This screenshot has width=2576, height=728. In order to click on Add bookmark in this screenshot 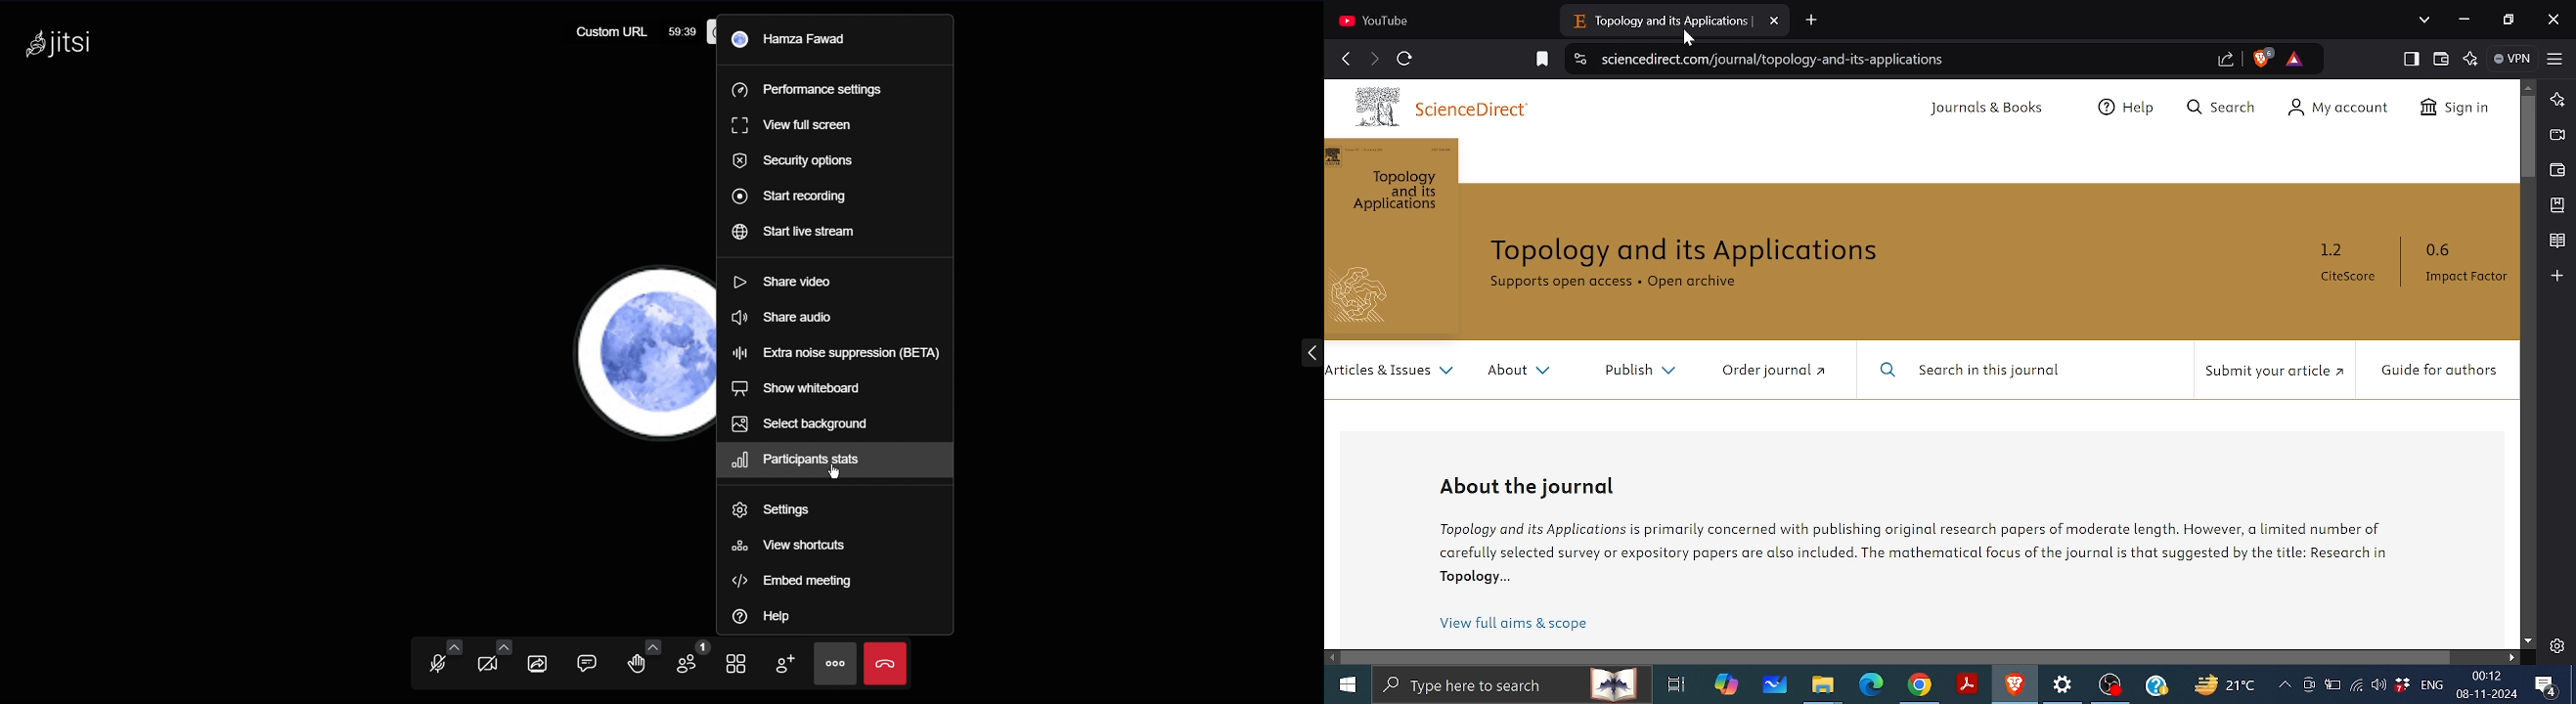, I will do `click(1543, 60)`.